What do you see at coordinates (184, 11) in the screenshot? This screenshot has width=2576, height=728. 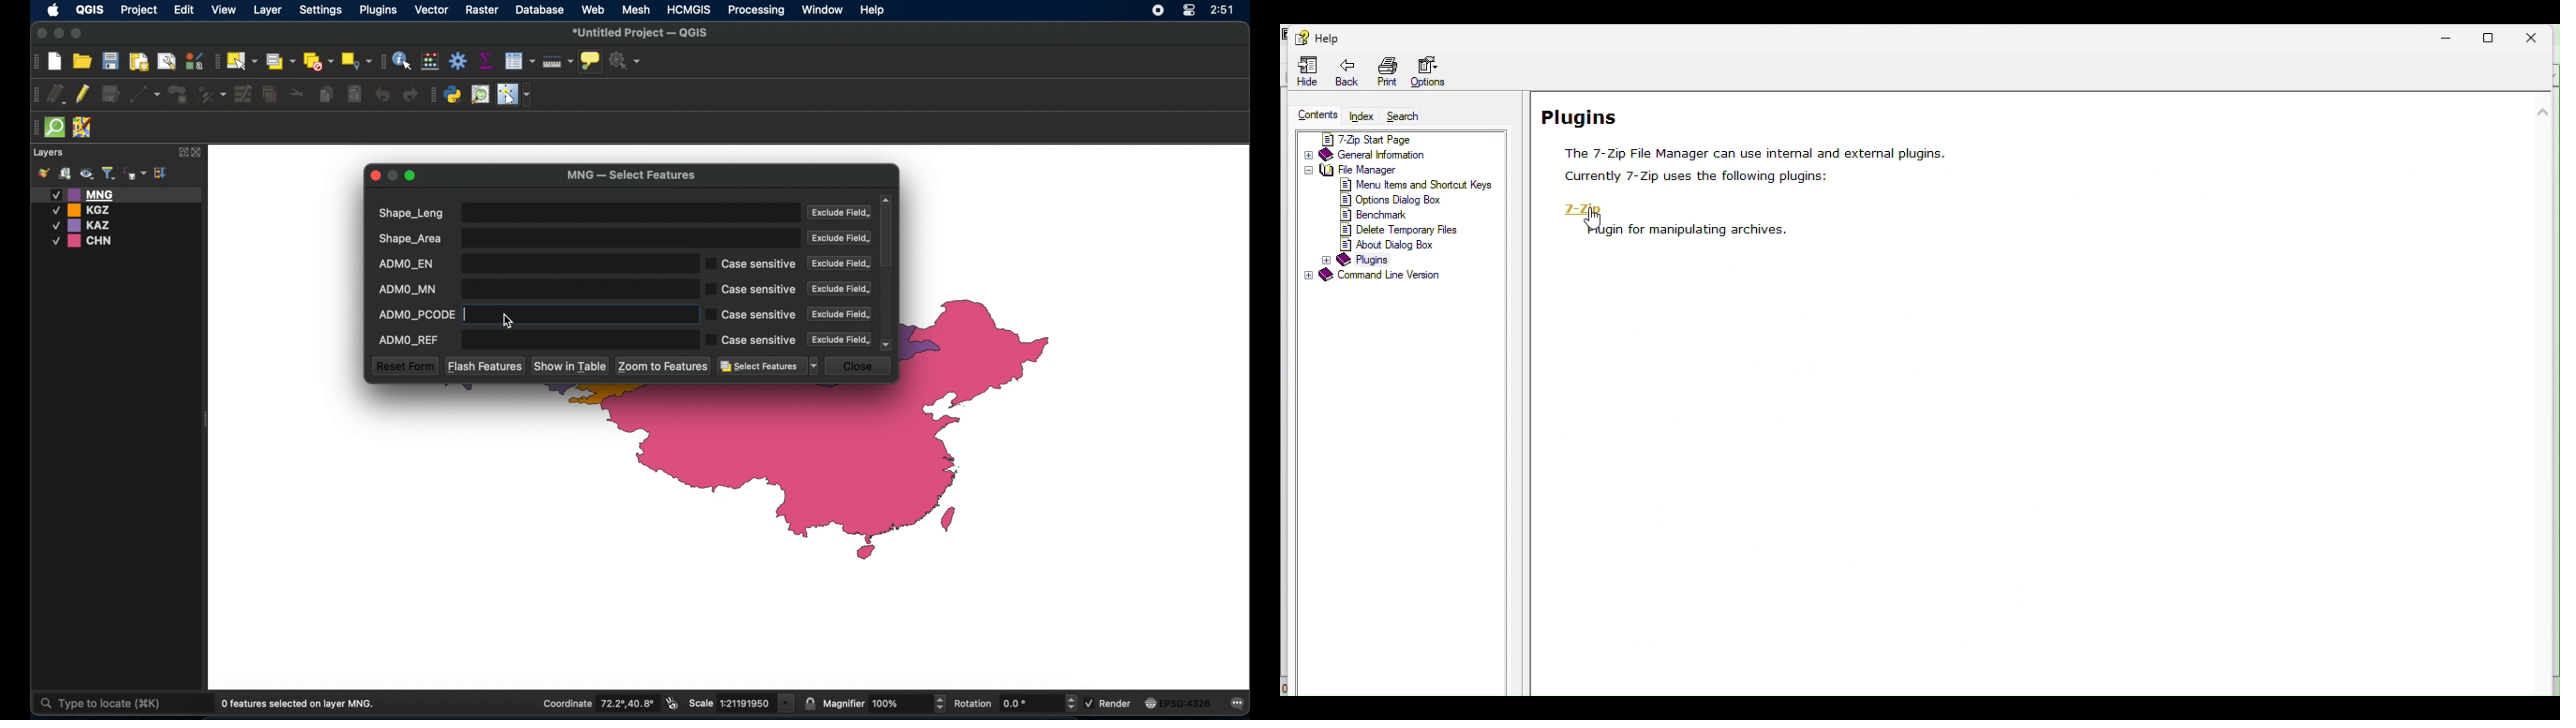 I see `edit` at bounding box center [184, 11].